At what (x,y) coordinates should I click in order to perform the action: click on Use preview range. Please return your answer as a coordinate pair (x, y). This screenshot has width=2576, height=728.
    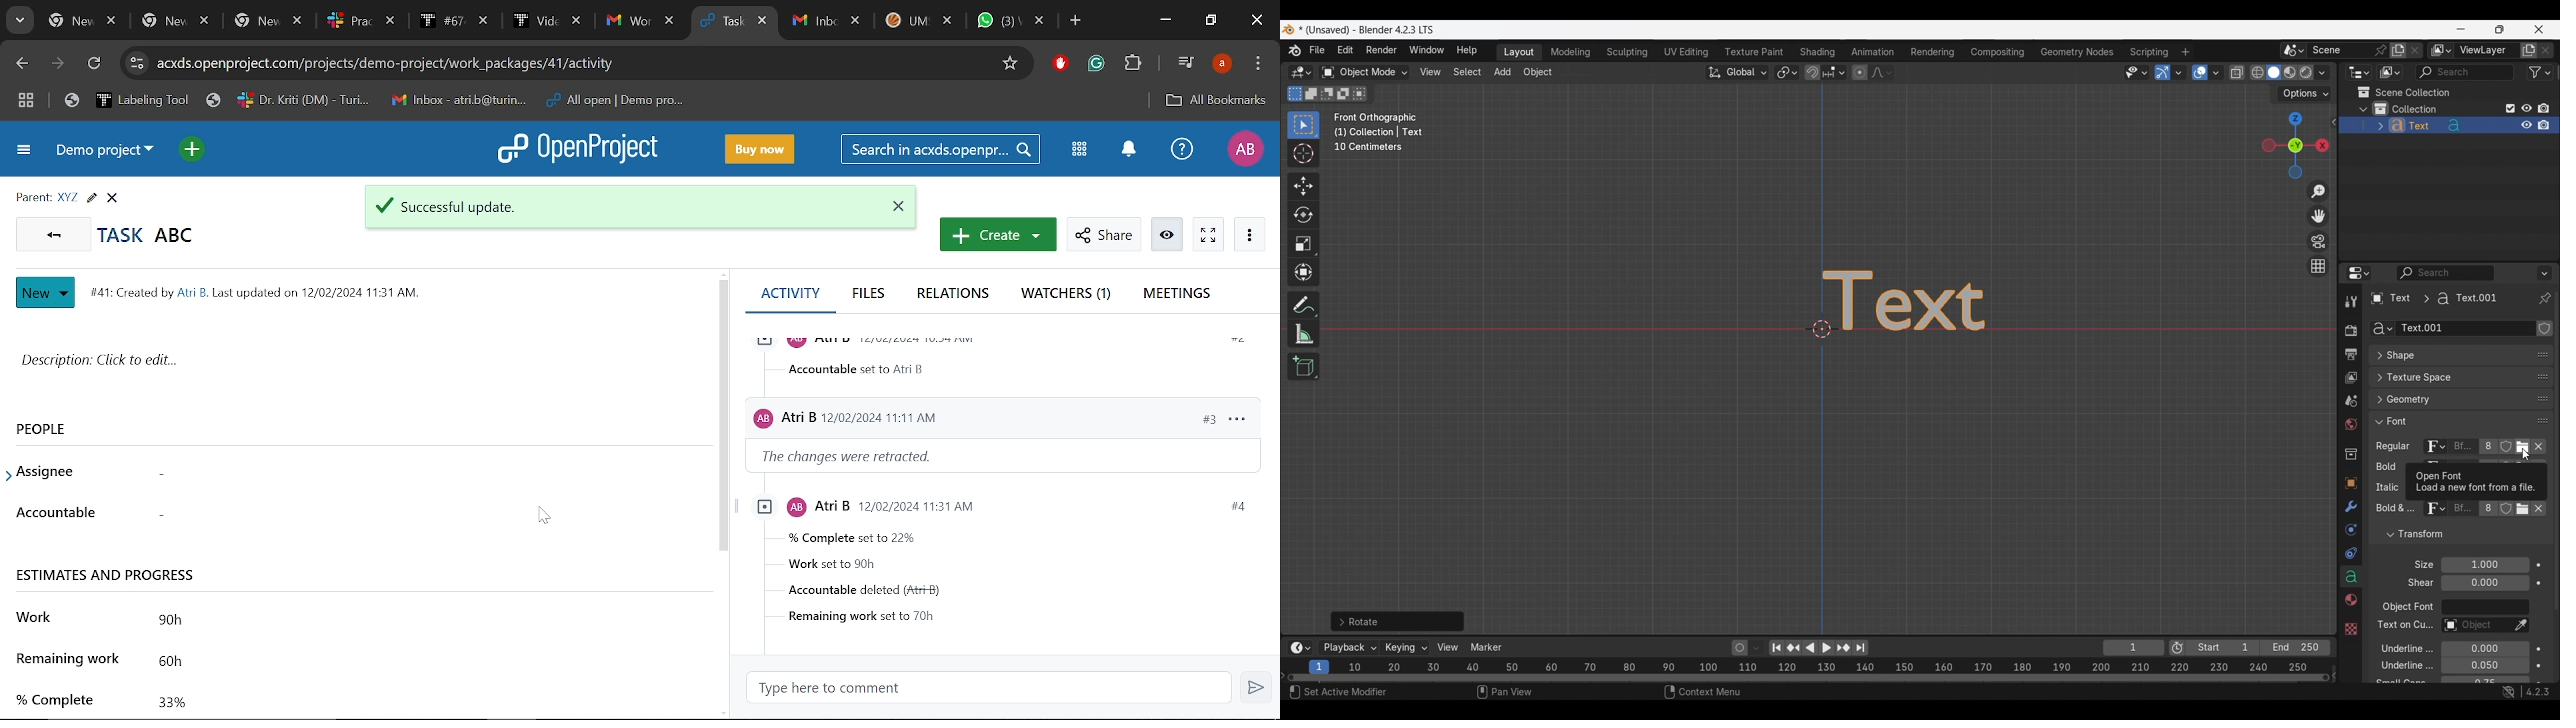
    Looking at the image, I should click on (2177, 648).